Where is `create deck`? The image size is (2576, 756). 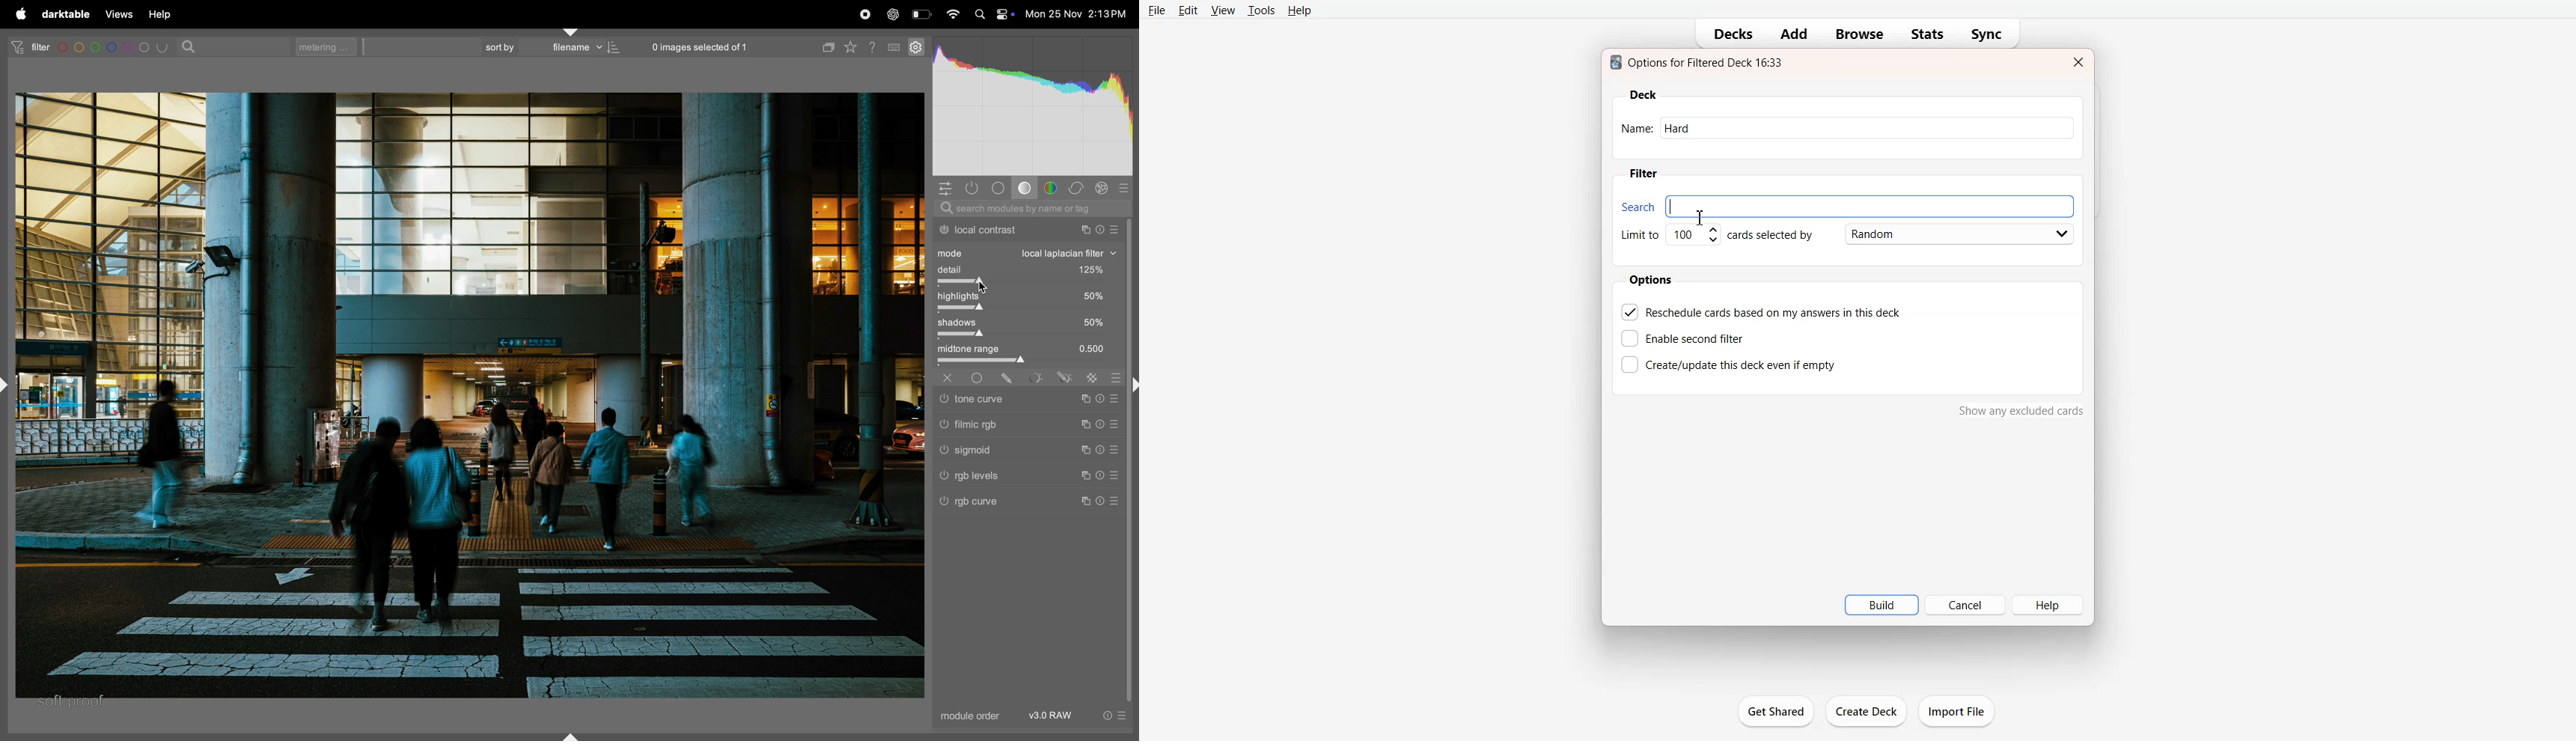
create deck is located at coordinates (1870, 712).